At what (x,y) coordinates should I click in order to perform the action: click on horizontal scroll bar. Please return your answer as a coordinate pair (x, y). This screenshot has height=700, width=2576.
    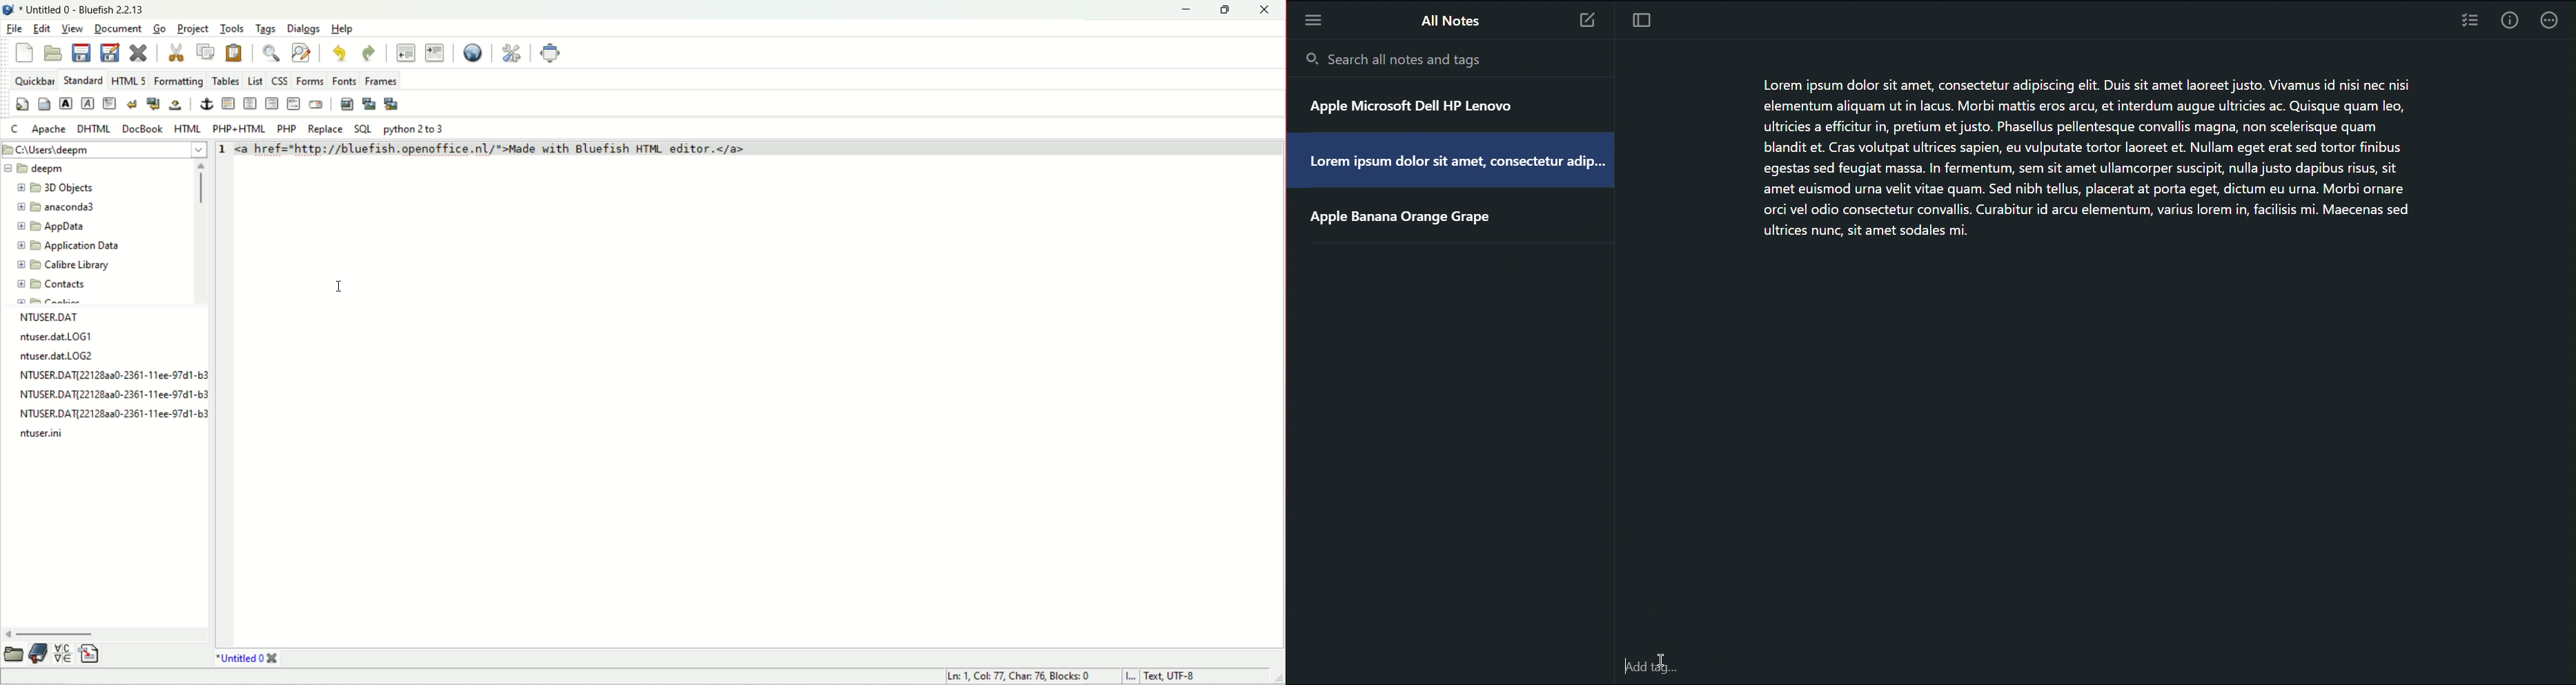
    Looking at the image, I should click on (106, 629).